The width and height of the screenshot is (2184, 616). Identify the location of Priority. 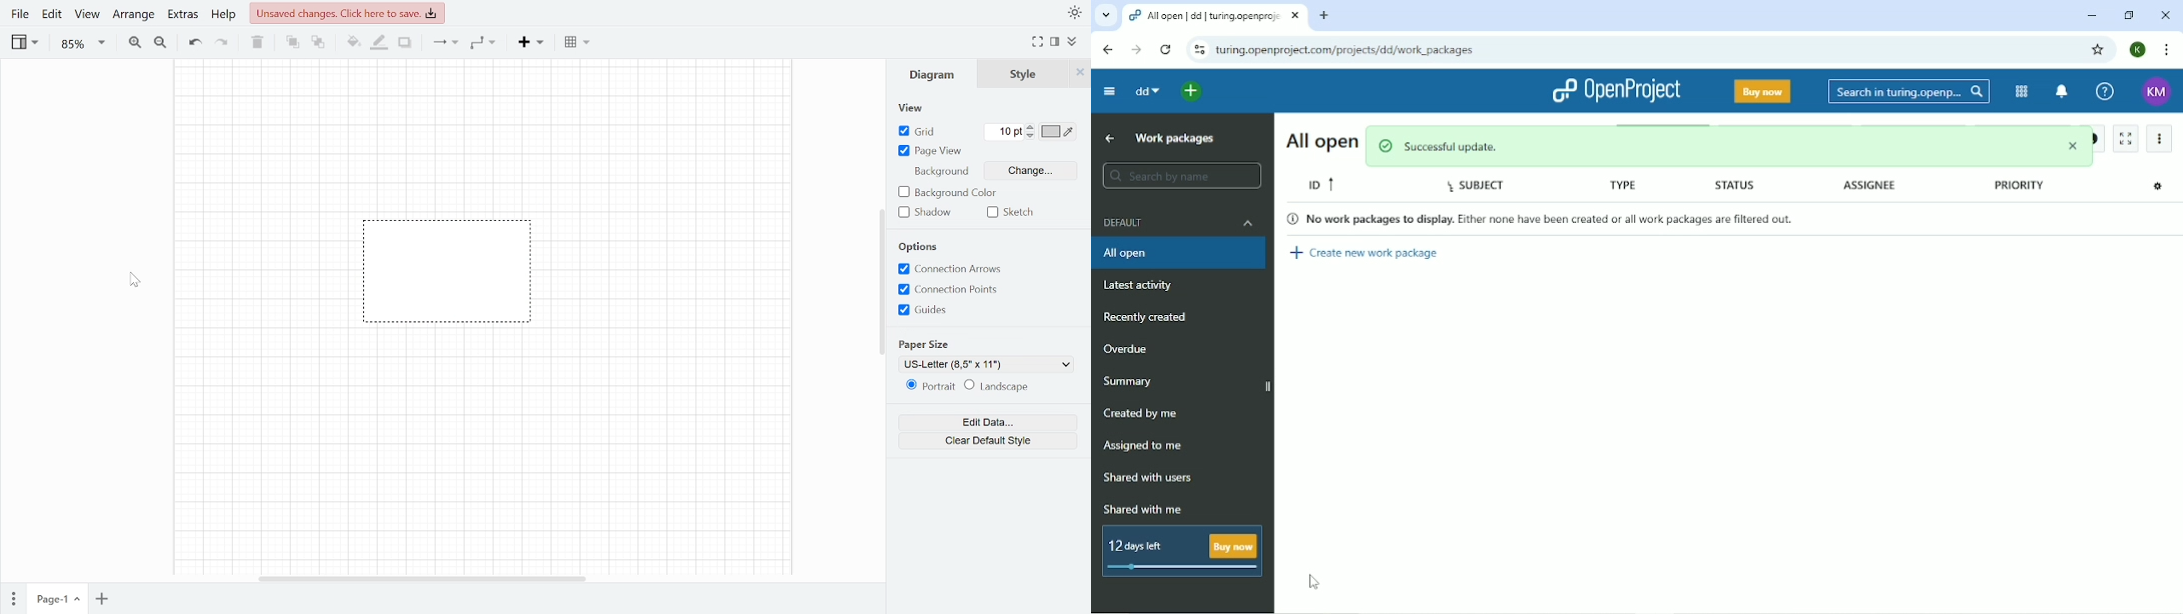
(2013, 188).